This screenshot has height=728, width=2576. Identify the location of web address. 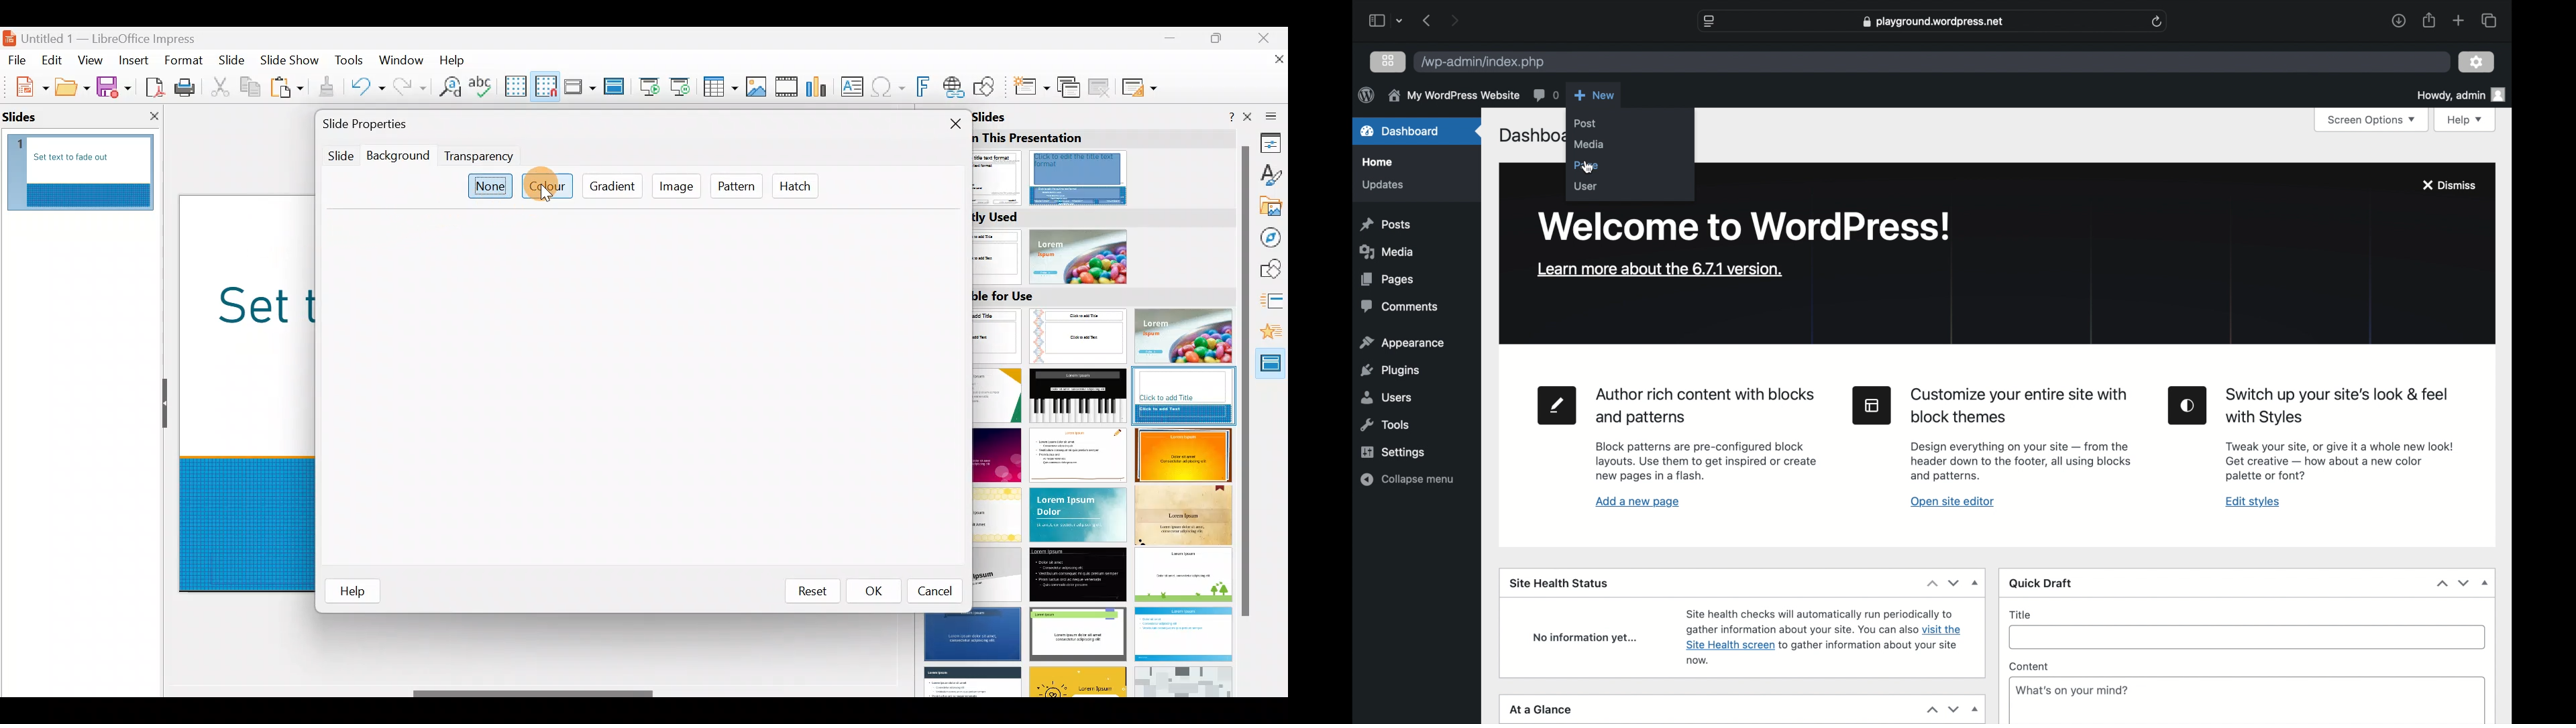
(1934, 21).